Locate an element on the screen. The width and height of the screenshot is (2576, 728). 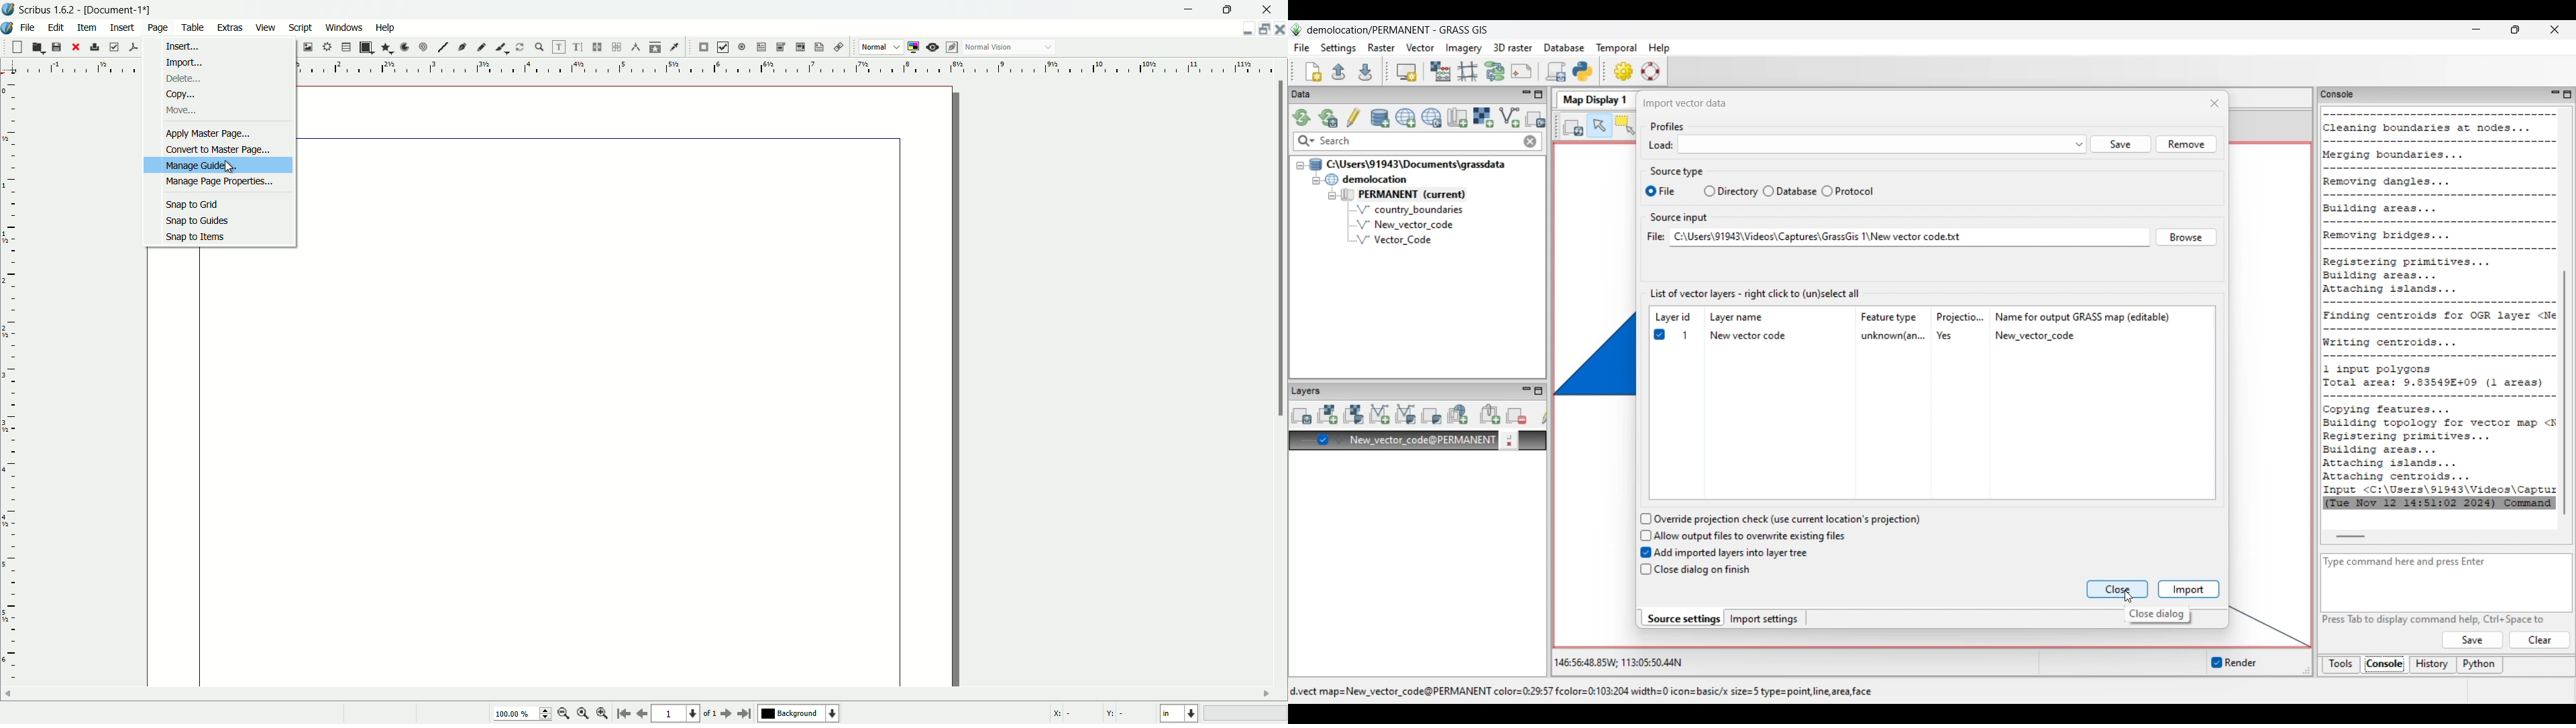
pdf combo box is located at coordinates (780, 46).